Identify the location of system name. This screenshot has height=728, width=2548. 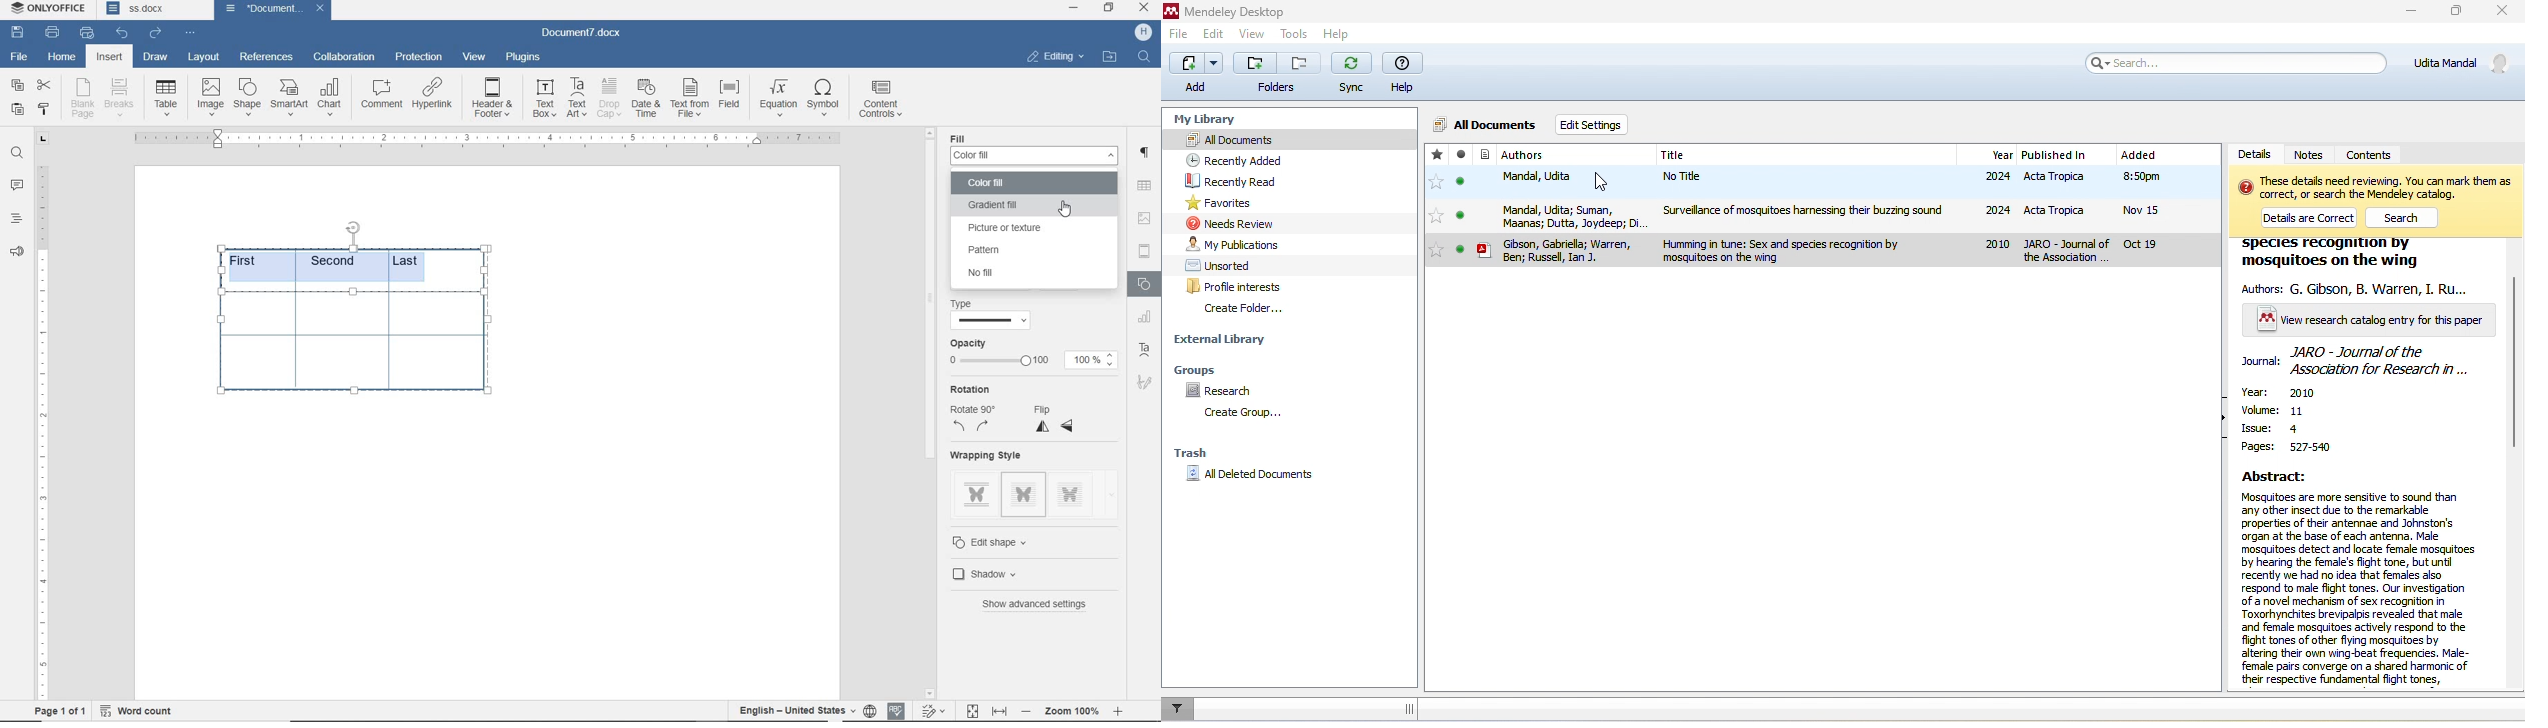
(49, 9).